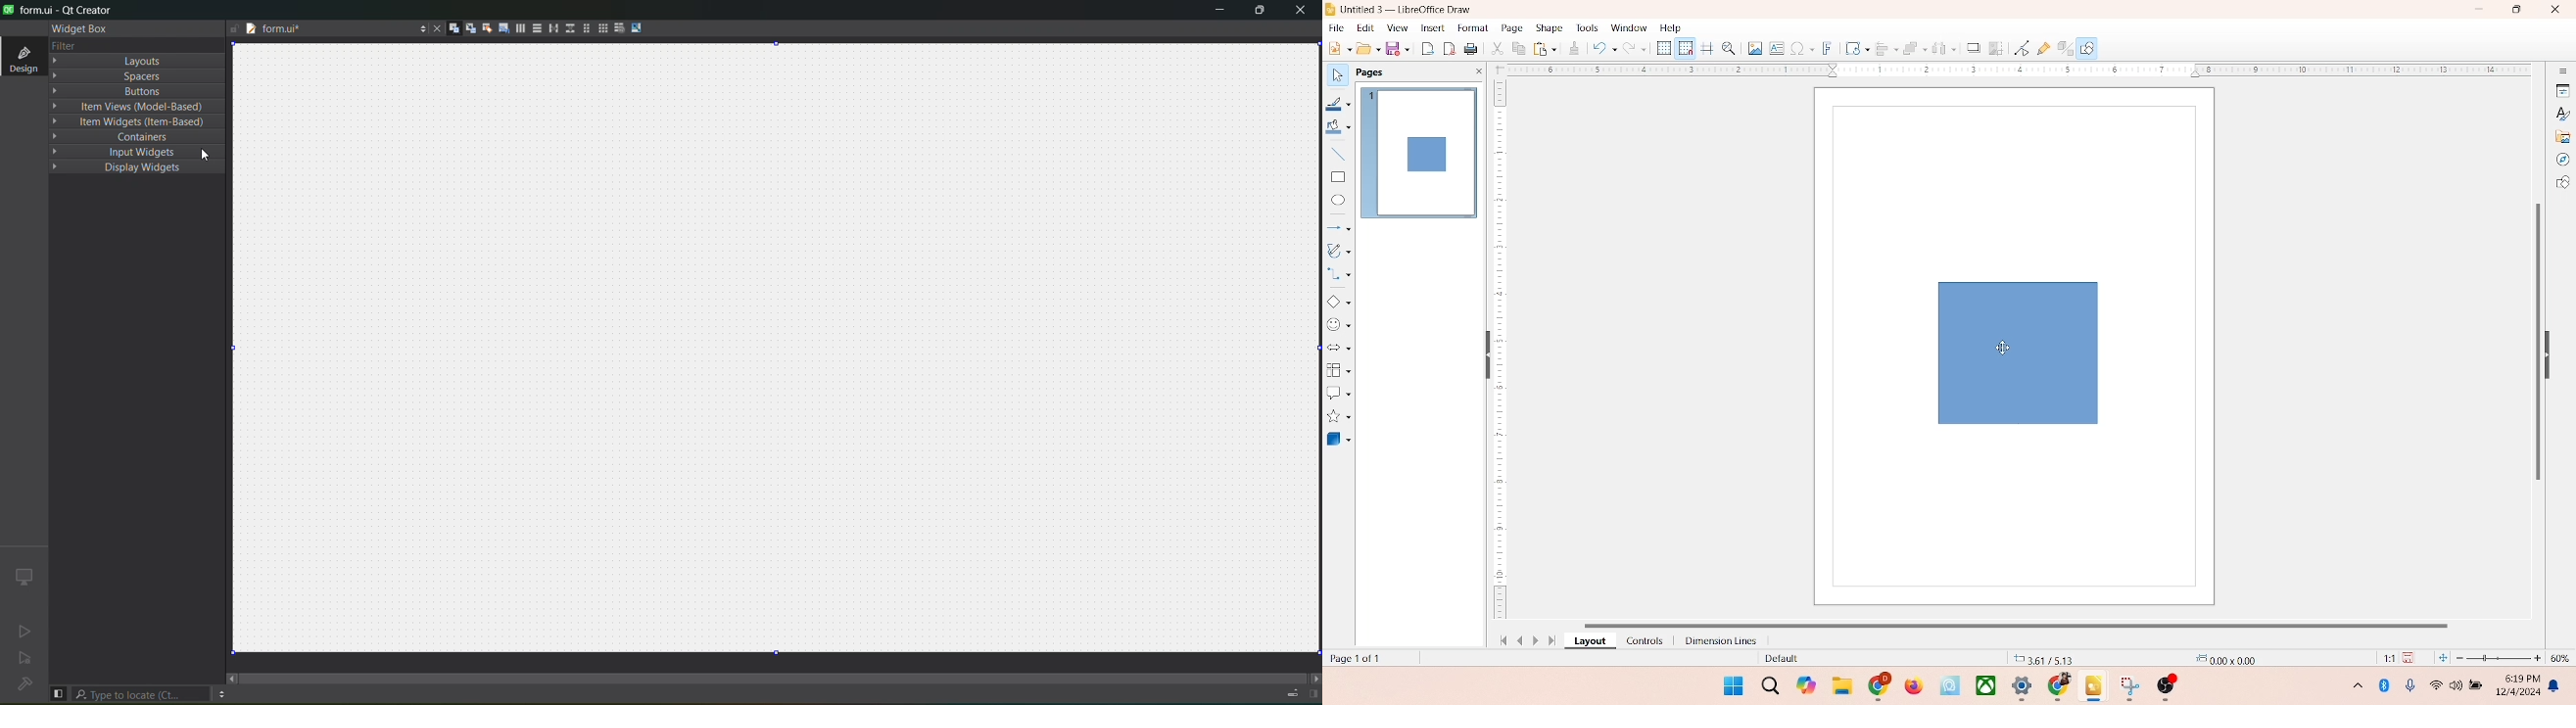  What do you see at coordinates (24, 629) in the screenshot?
I see `no active project` at bounding box center [24, 629].